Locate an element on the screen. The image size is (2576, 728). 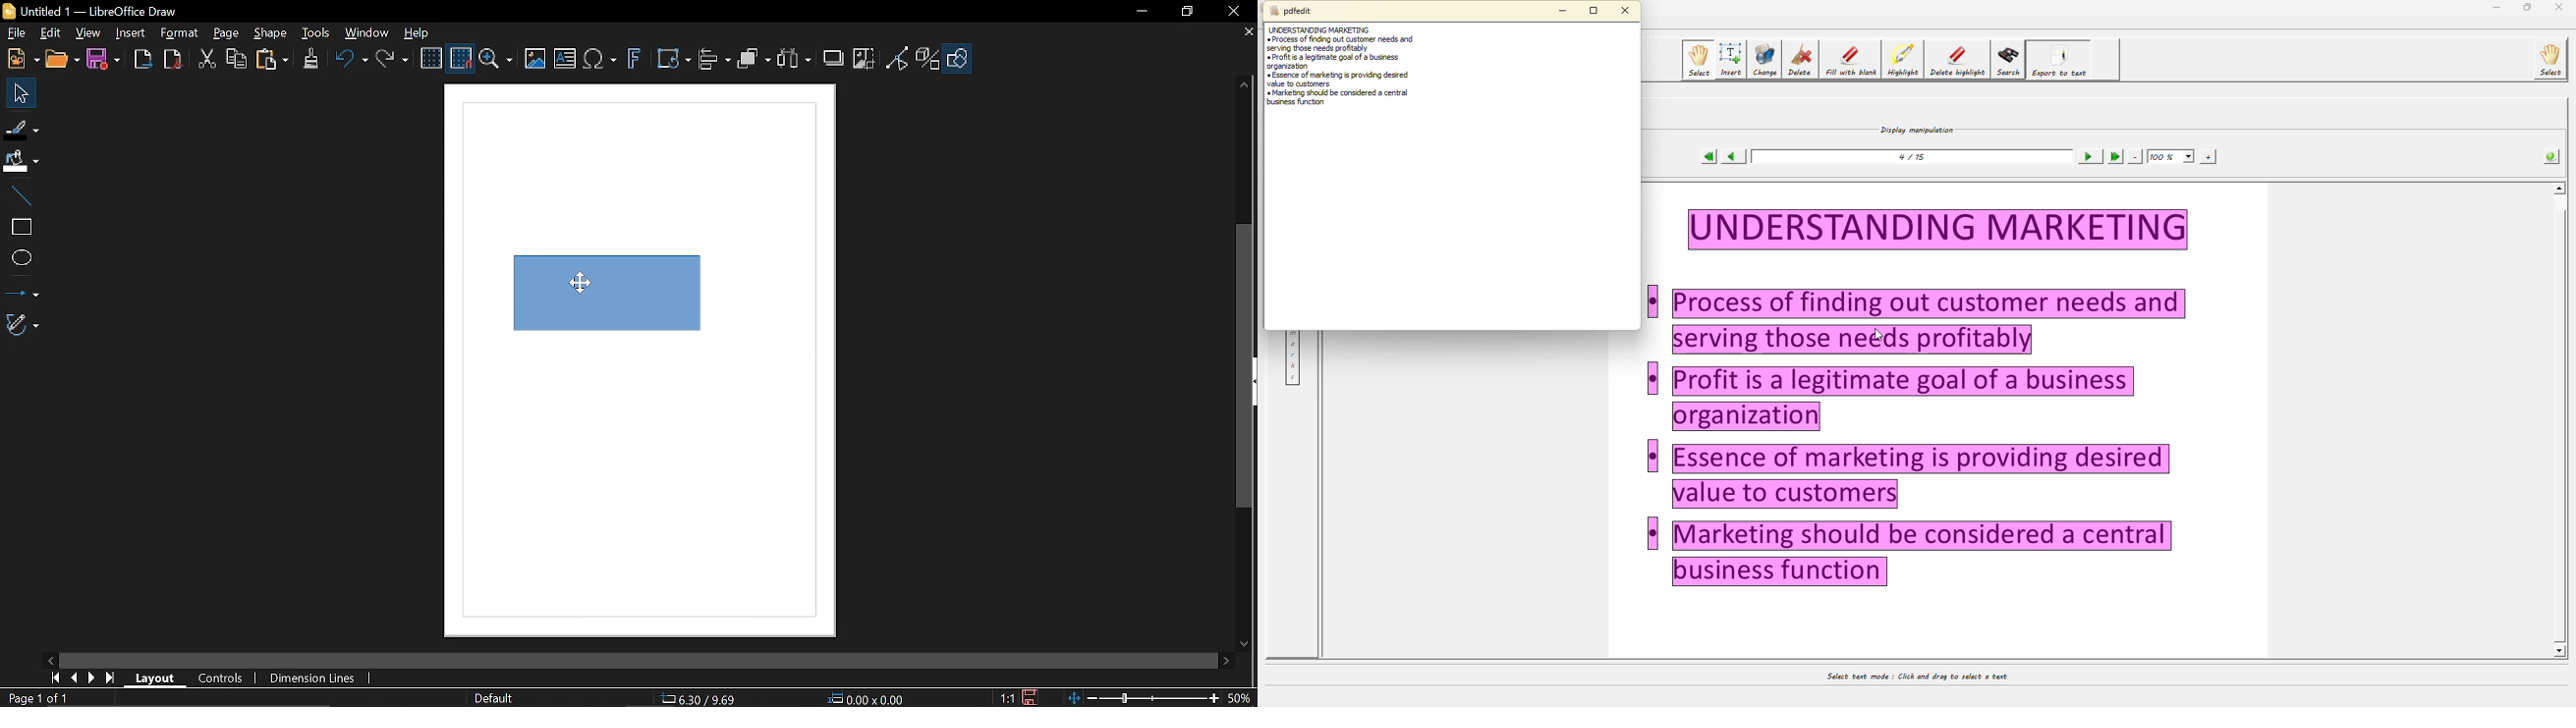
Last page is located at coordinates (110, 679).